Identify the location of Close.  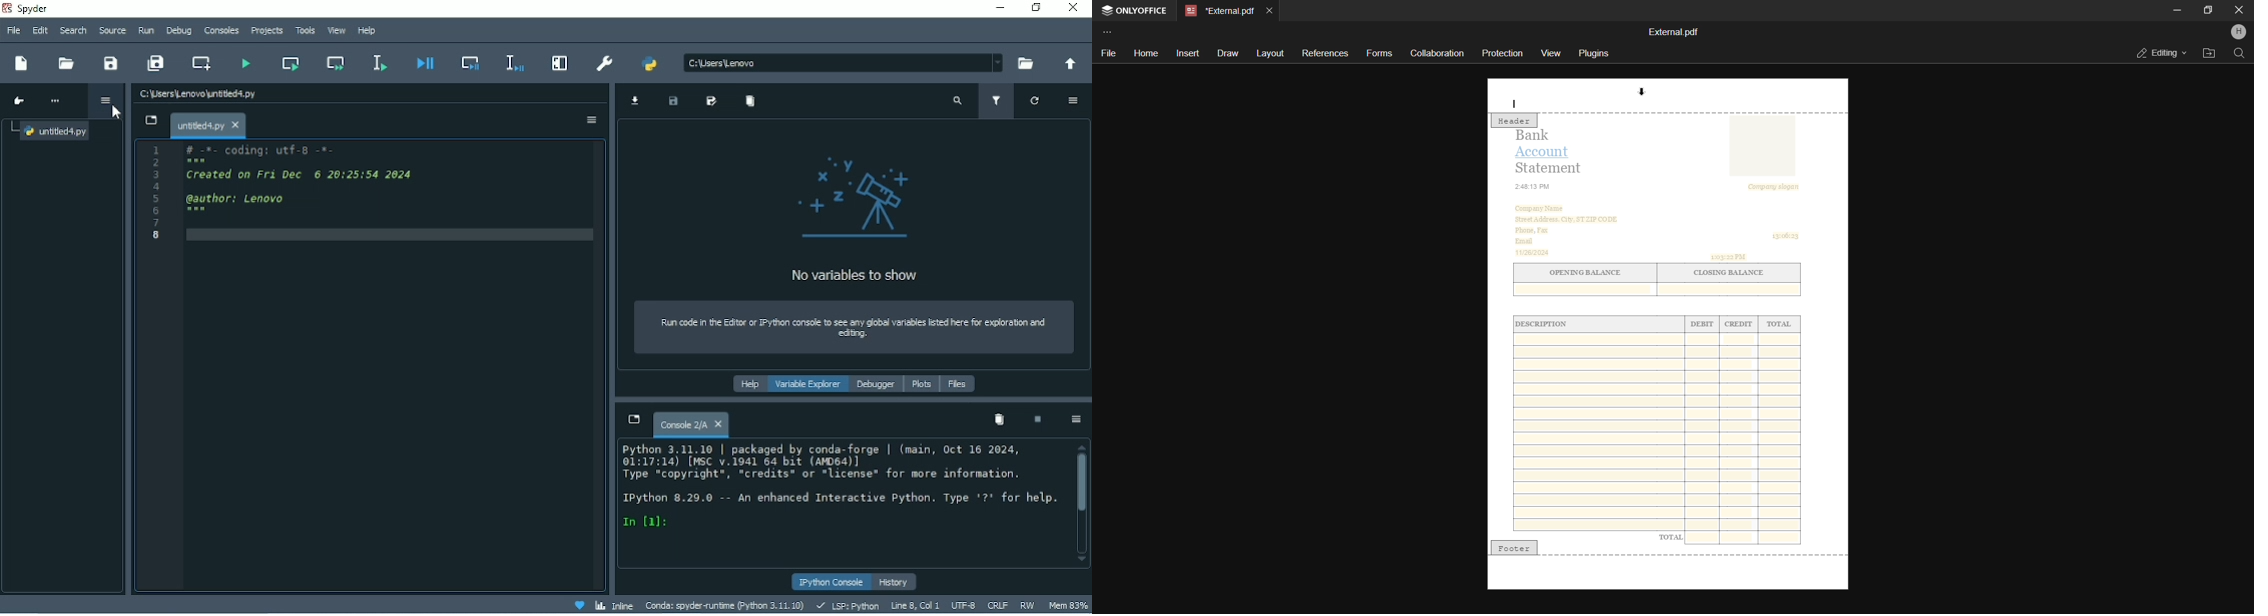
(1074, 8).